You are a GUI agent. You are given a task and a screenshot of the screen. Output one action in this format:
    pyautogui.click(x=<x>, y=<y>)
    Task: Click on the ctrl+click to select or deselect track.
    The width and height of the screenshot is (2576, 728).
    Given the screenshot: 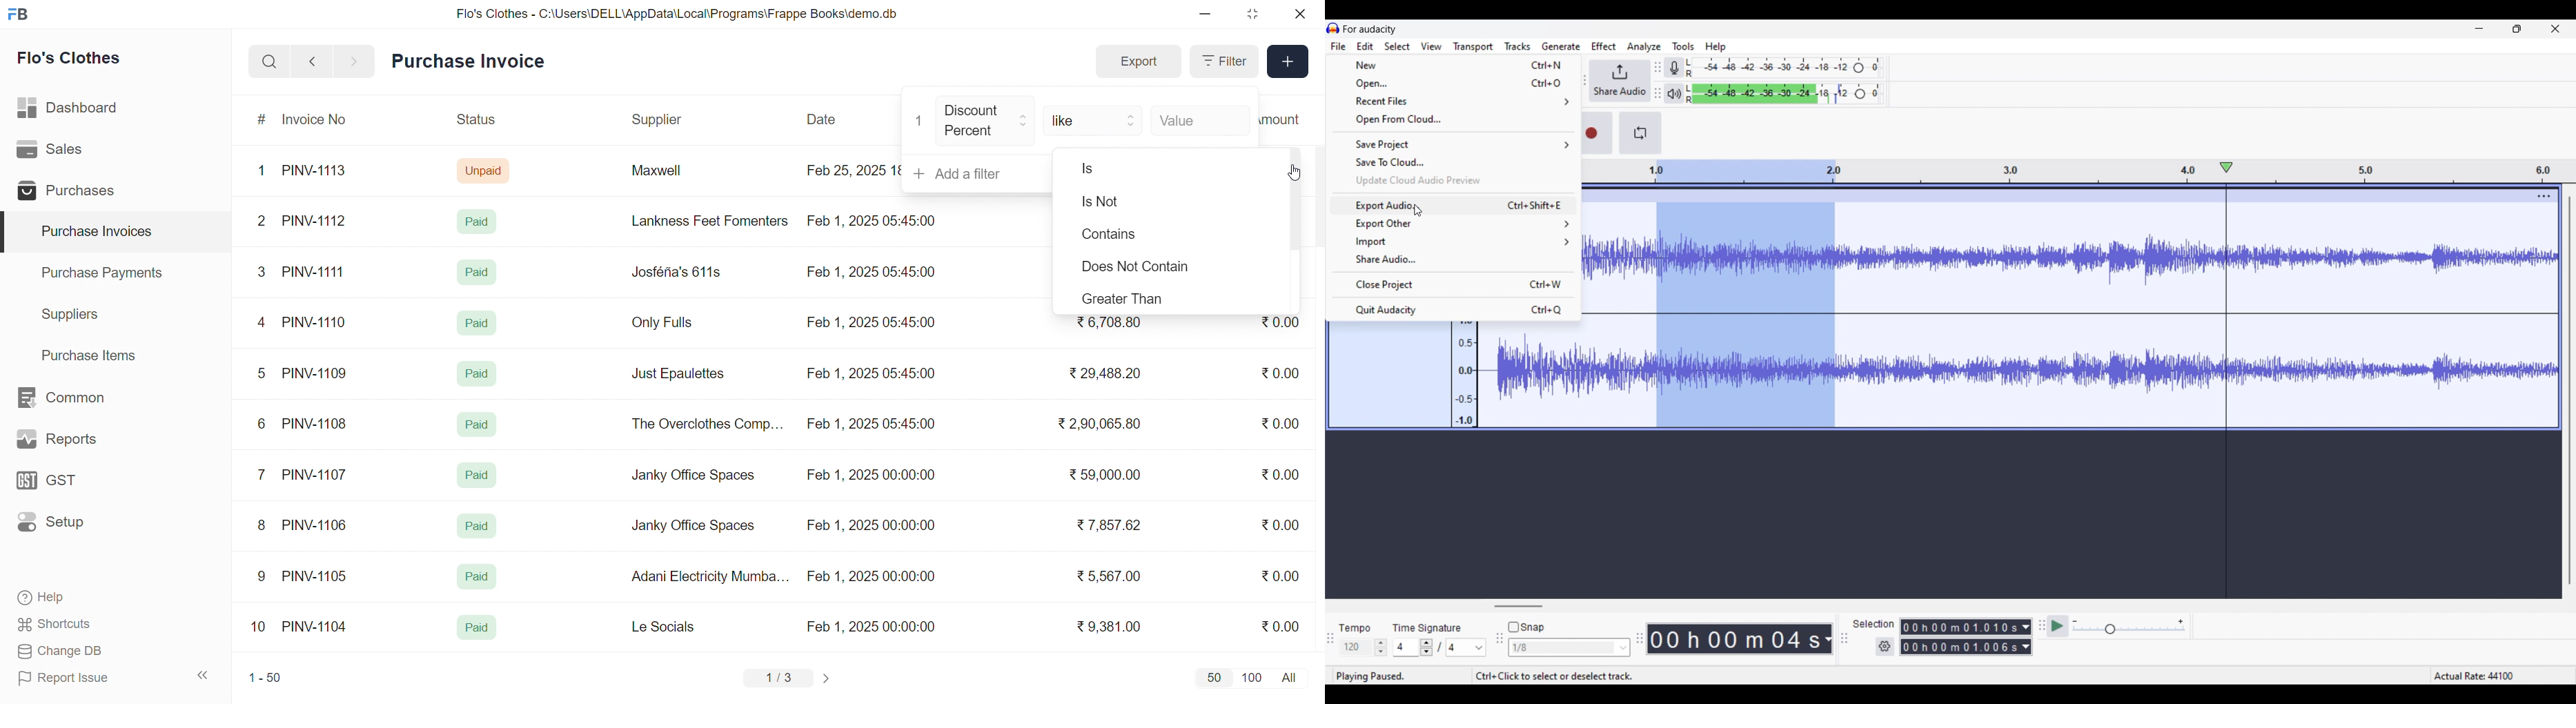 What is the action you would take?
    pyautogui.click(x=1595, y=675)
    